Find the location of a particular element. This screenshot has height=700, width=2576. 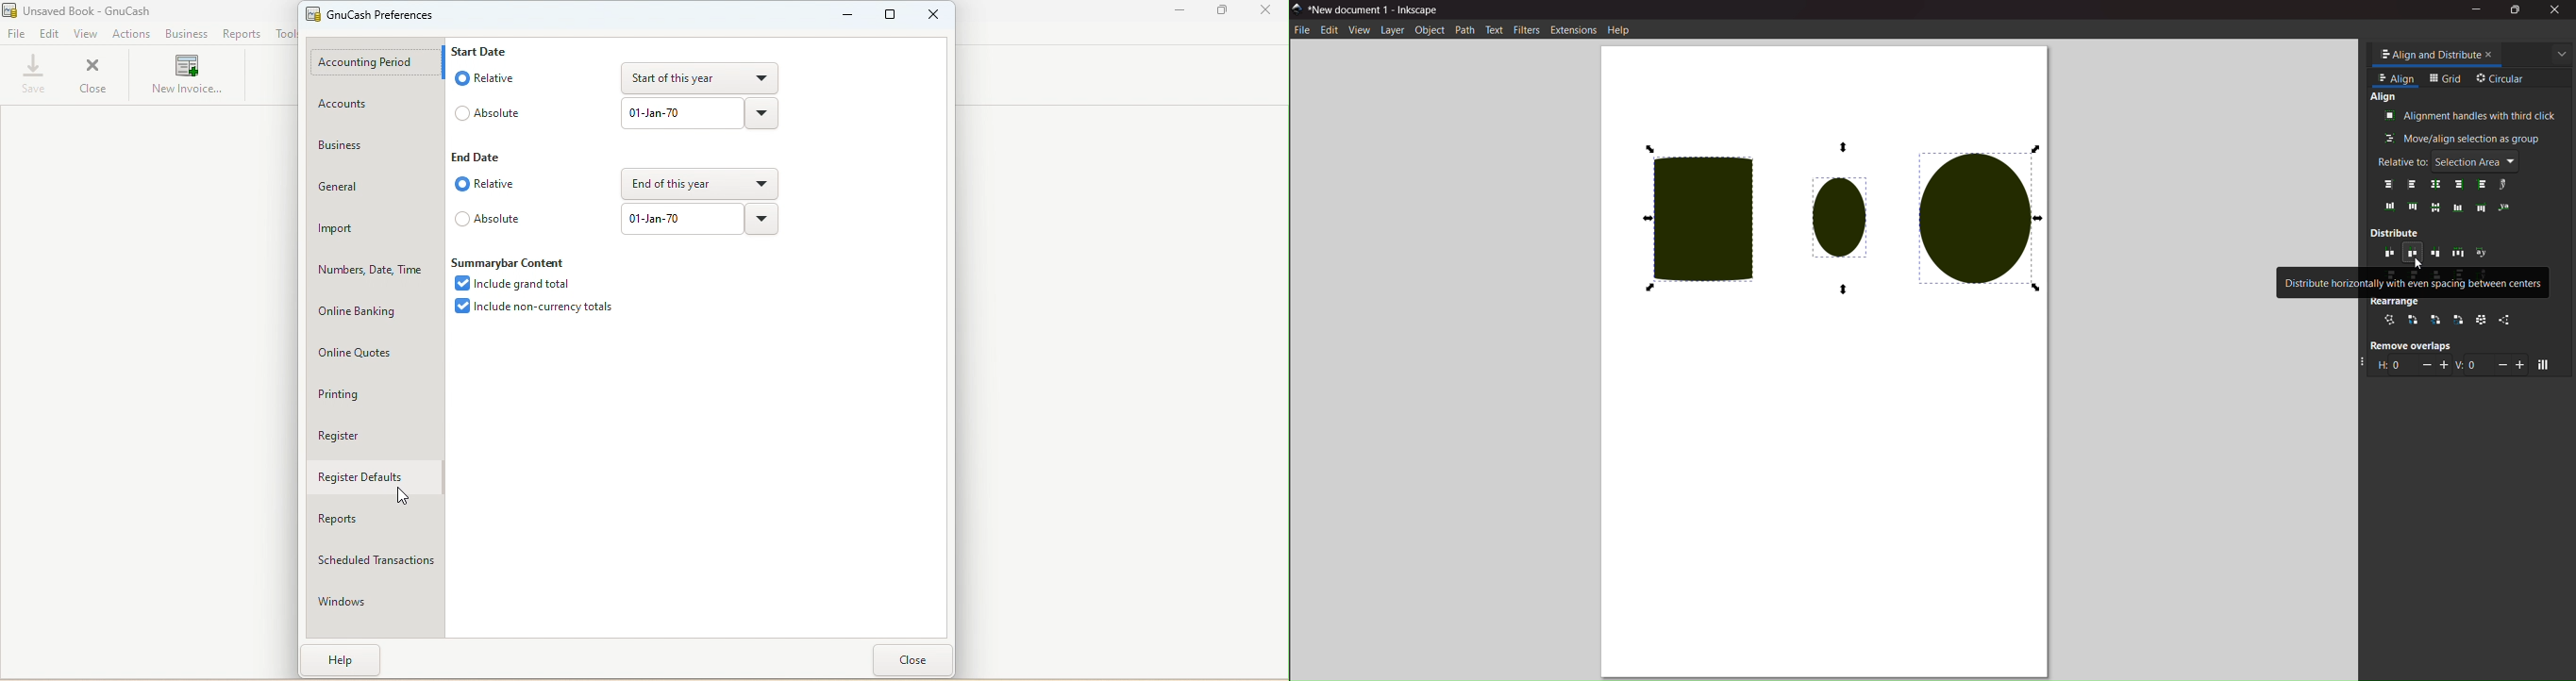

Help is located at coordinates (344, 661).